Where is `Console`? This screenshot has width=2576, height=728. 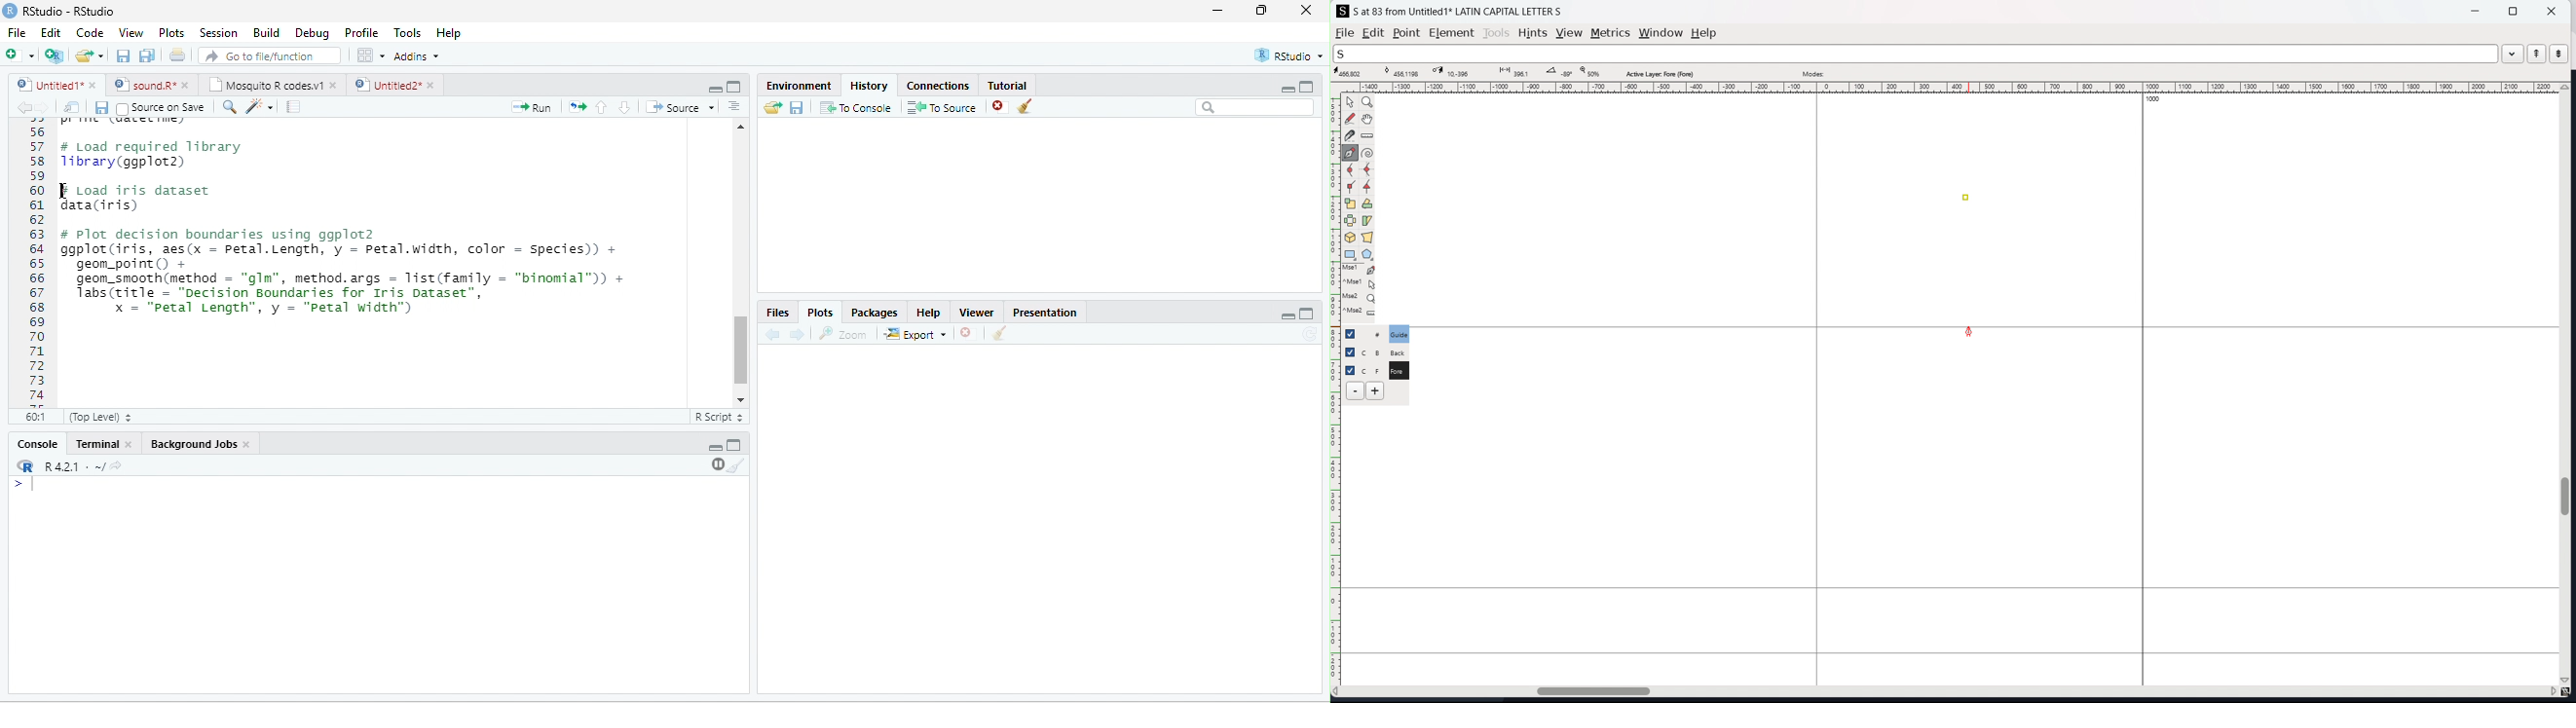 Console is located at coordinates (37, 443).